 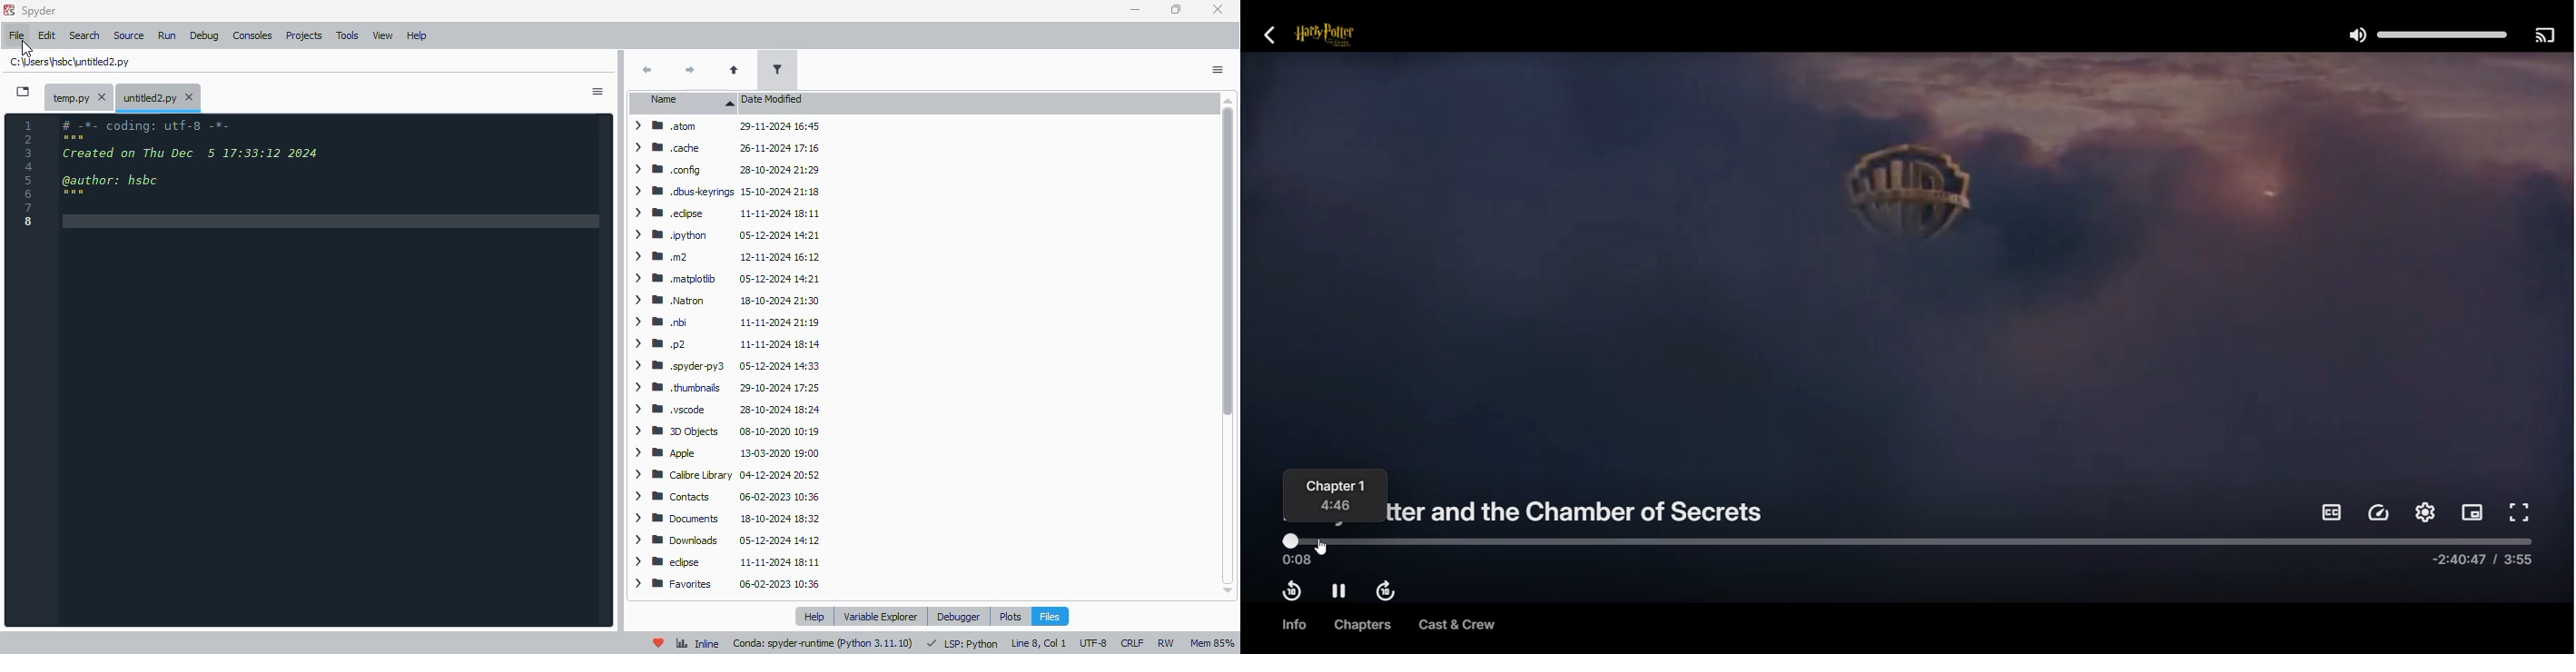 What do you see at coordinates (21, 91) in the screenshot?
I see `browse tabs` at bounding box center [21, 91].